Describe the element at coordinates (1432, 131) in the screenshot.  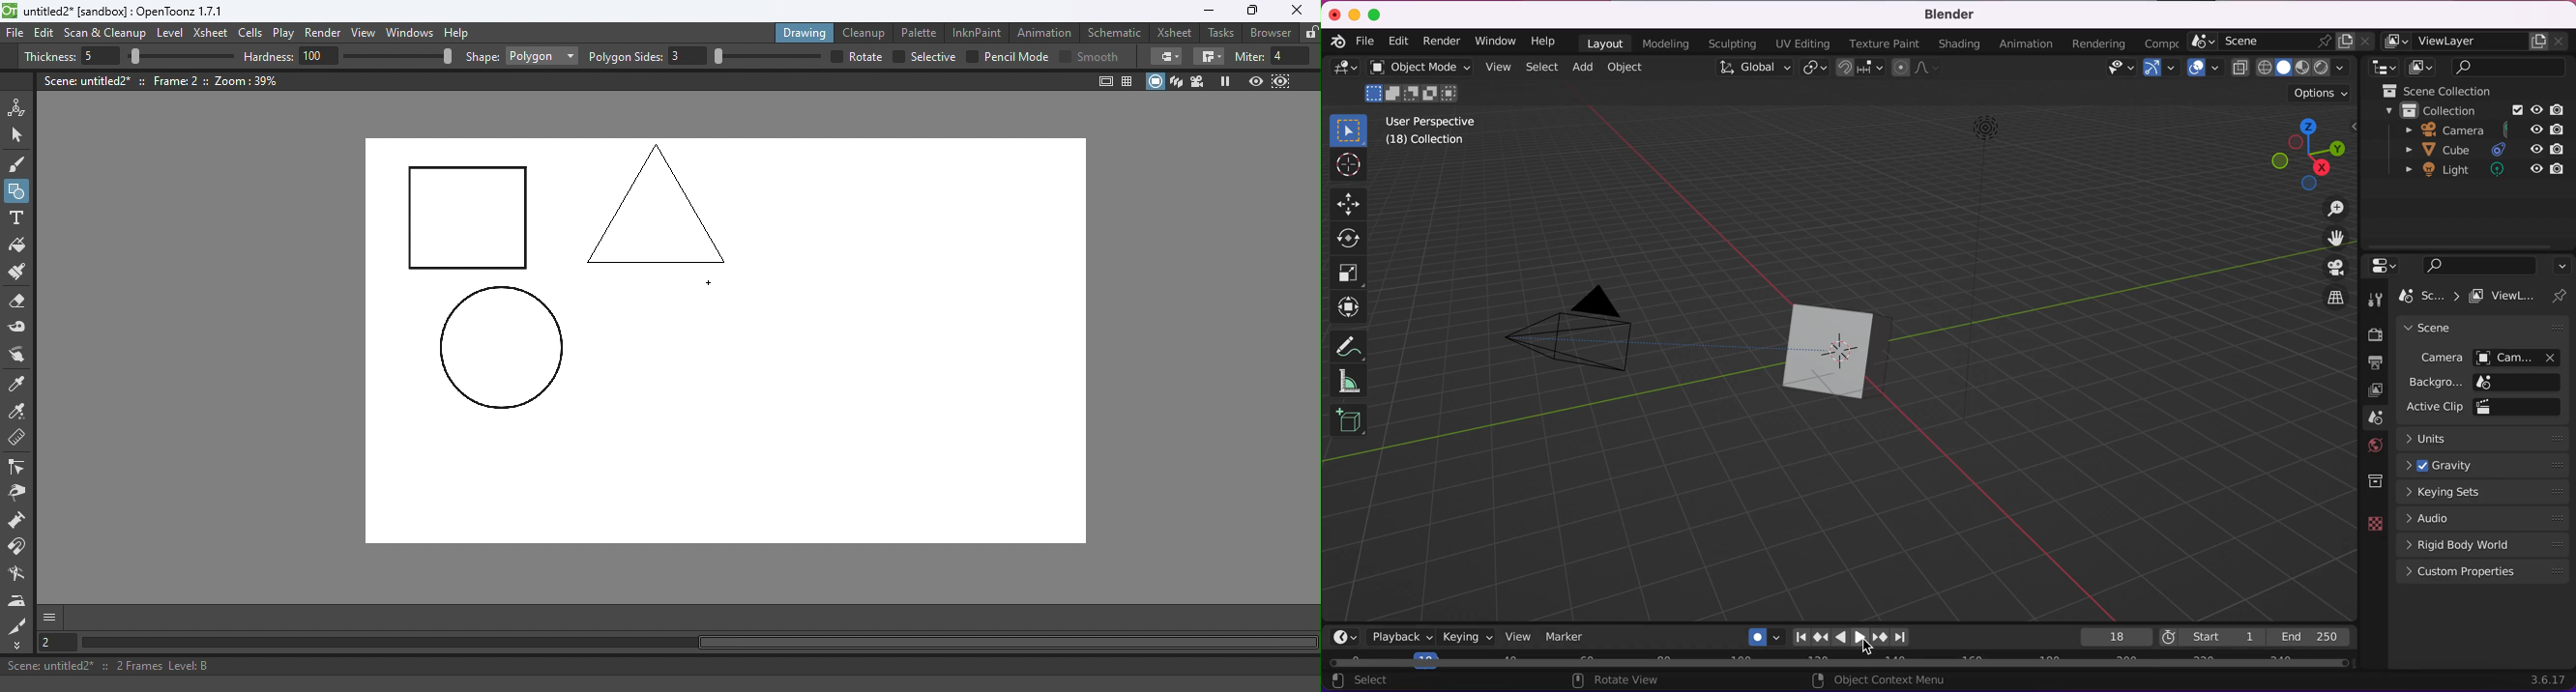
I see `user perspective (18) collection` at that location.